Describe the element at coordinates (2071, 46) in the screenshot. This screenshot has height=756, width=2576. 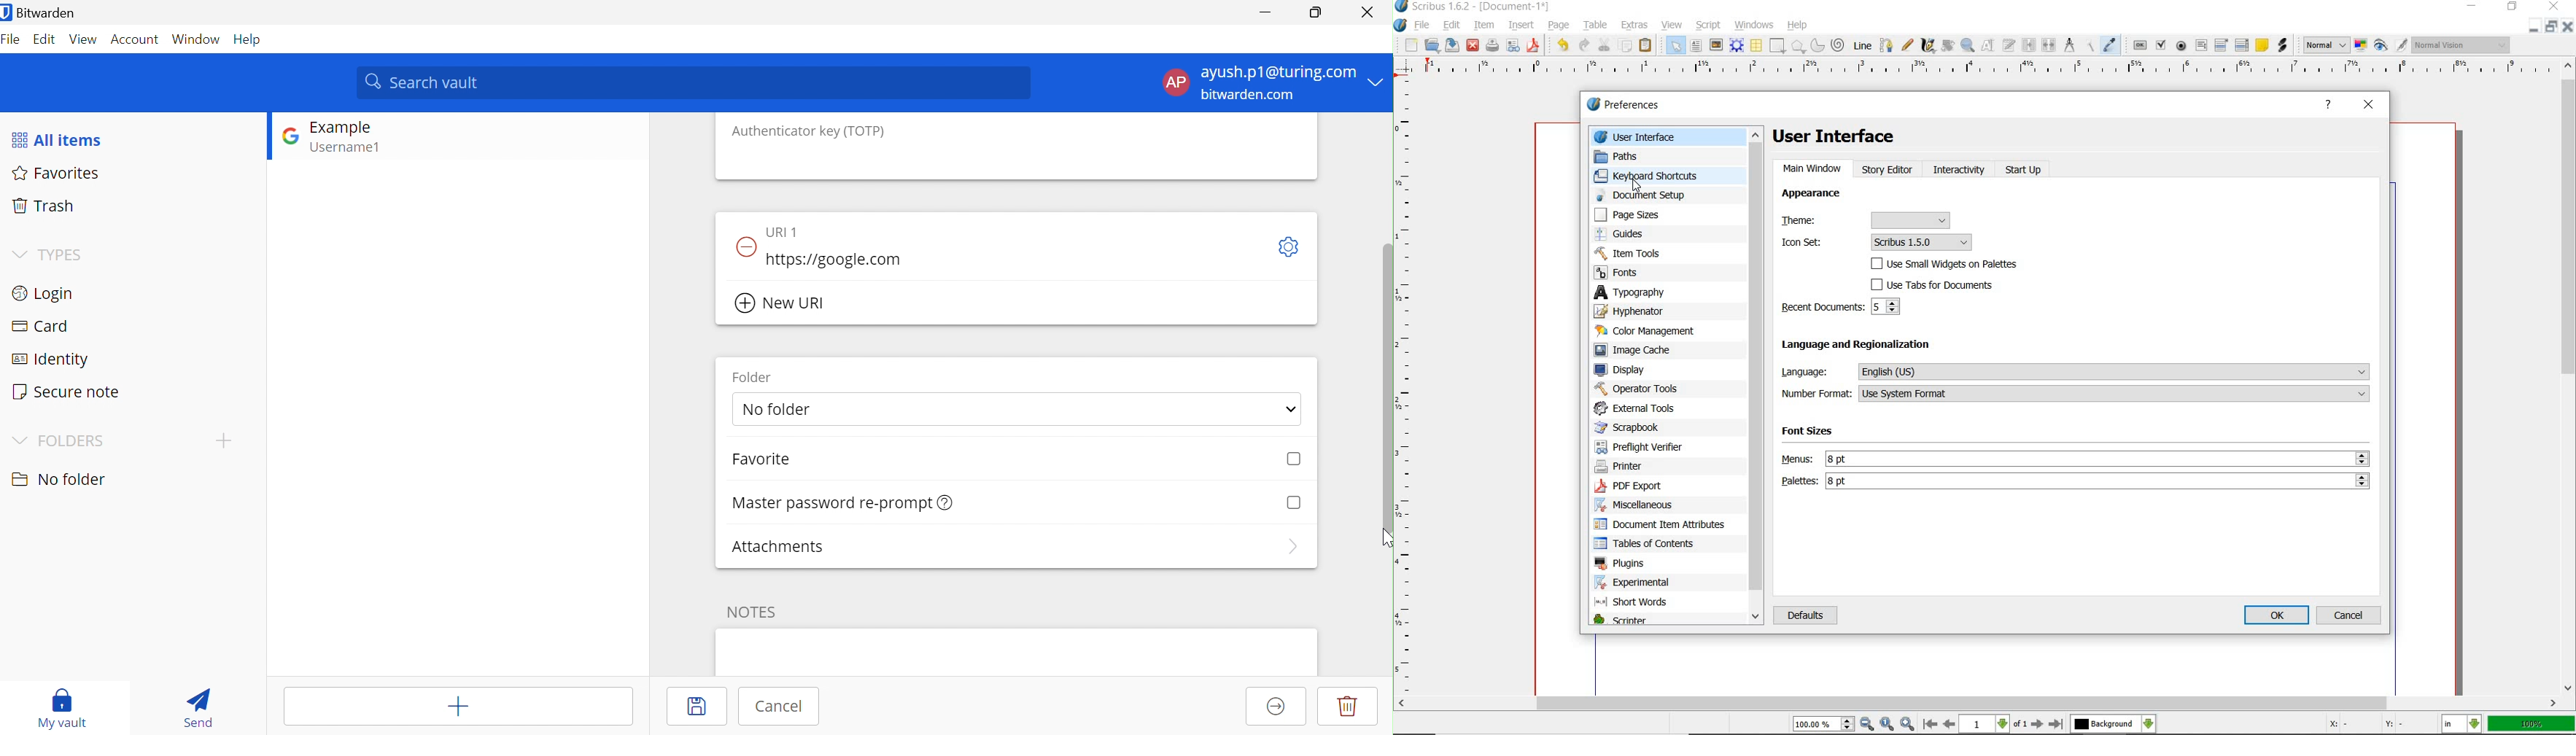
I see `measurements` at that location.